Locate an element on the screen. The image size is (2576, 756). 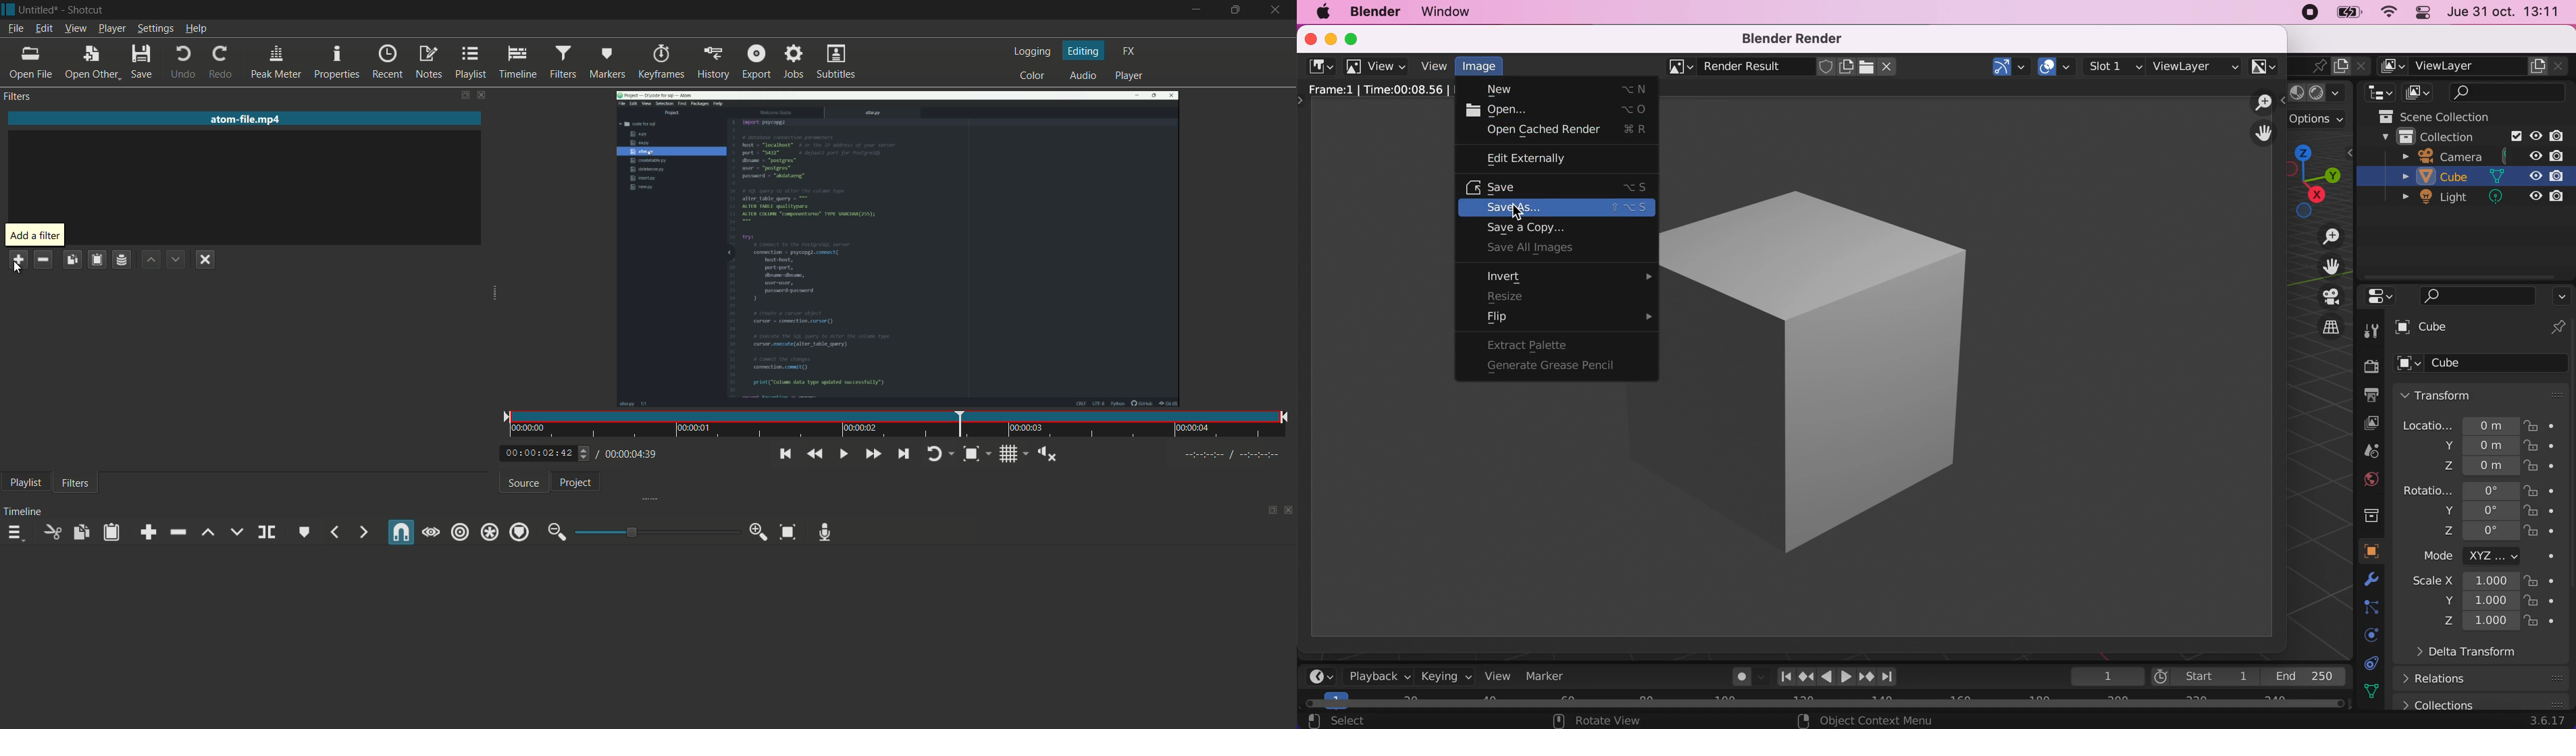
snap is located at coordinates (399, 533).